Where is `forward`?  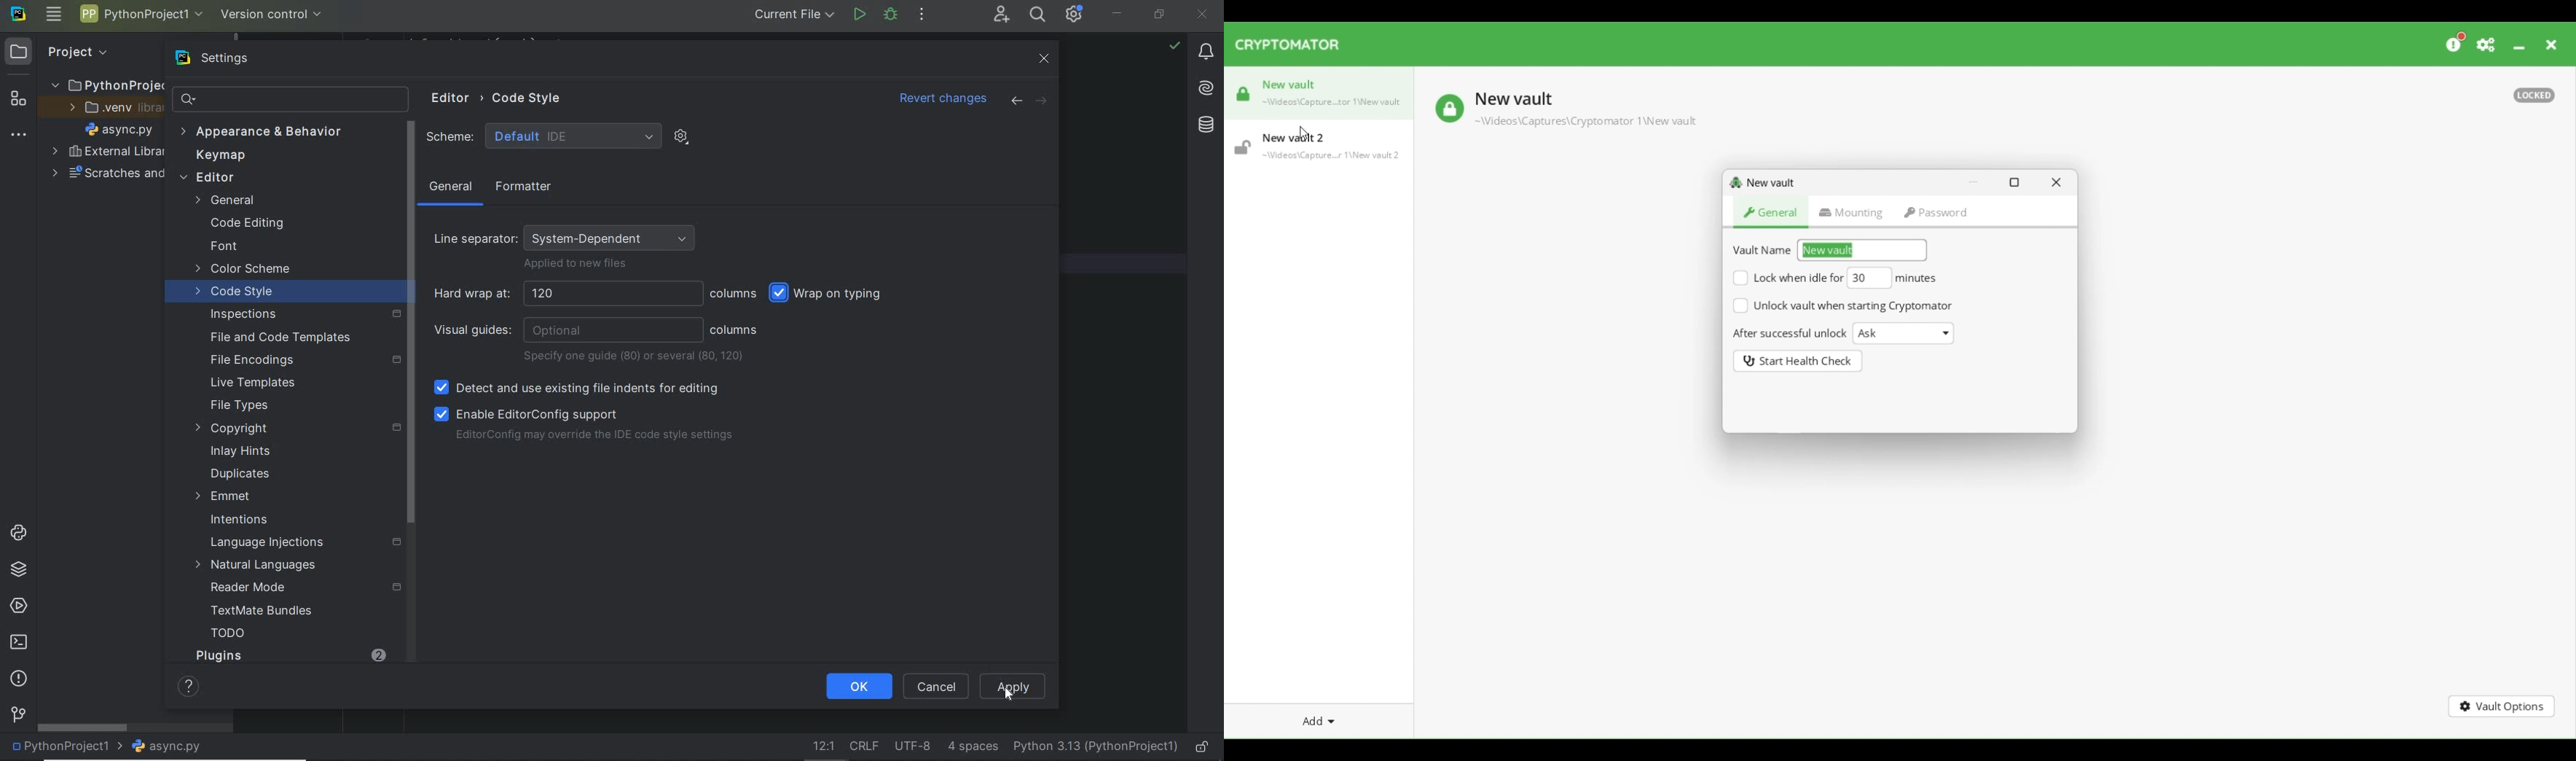
forward is located at coordinates (1045, 101).